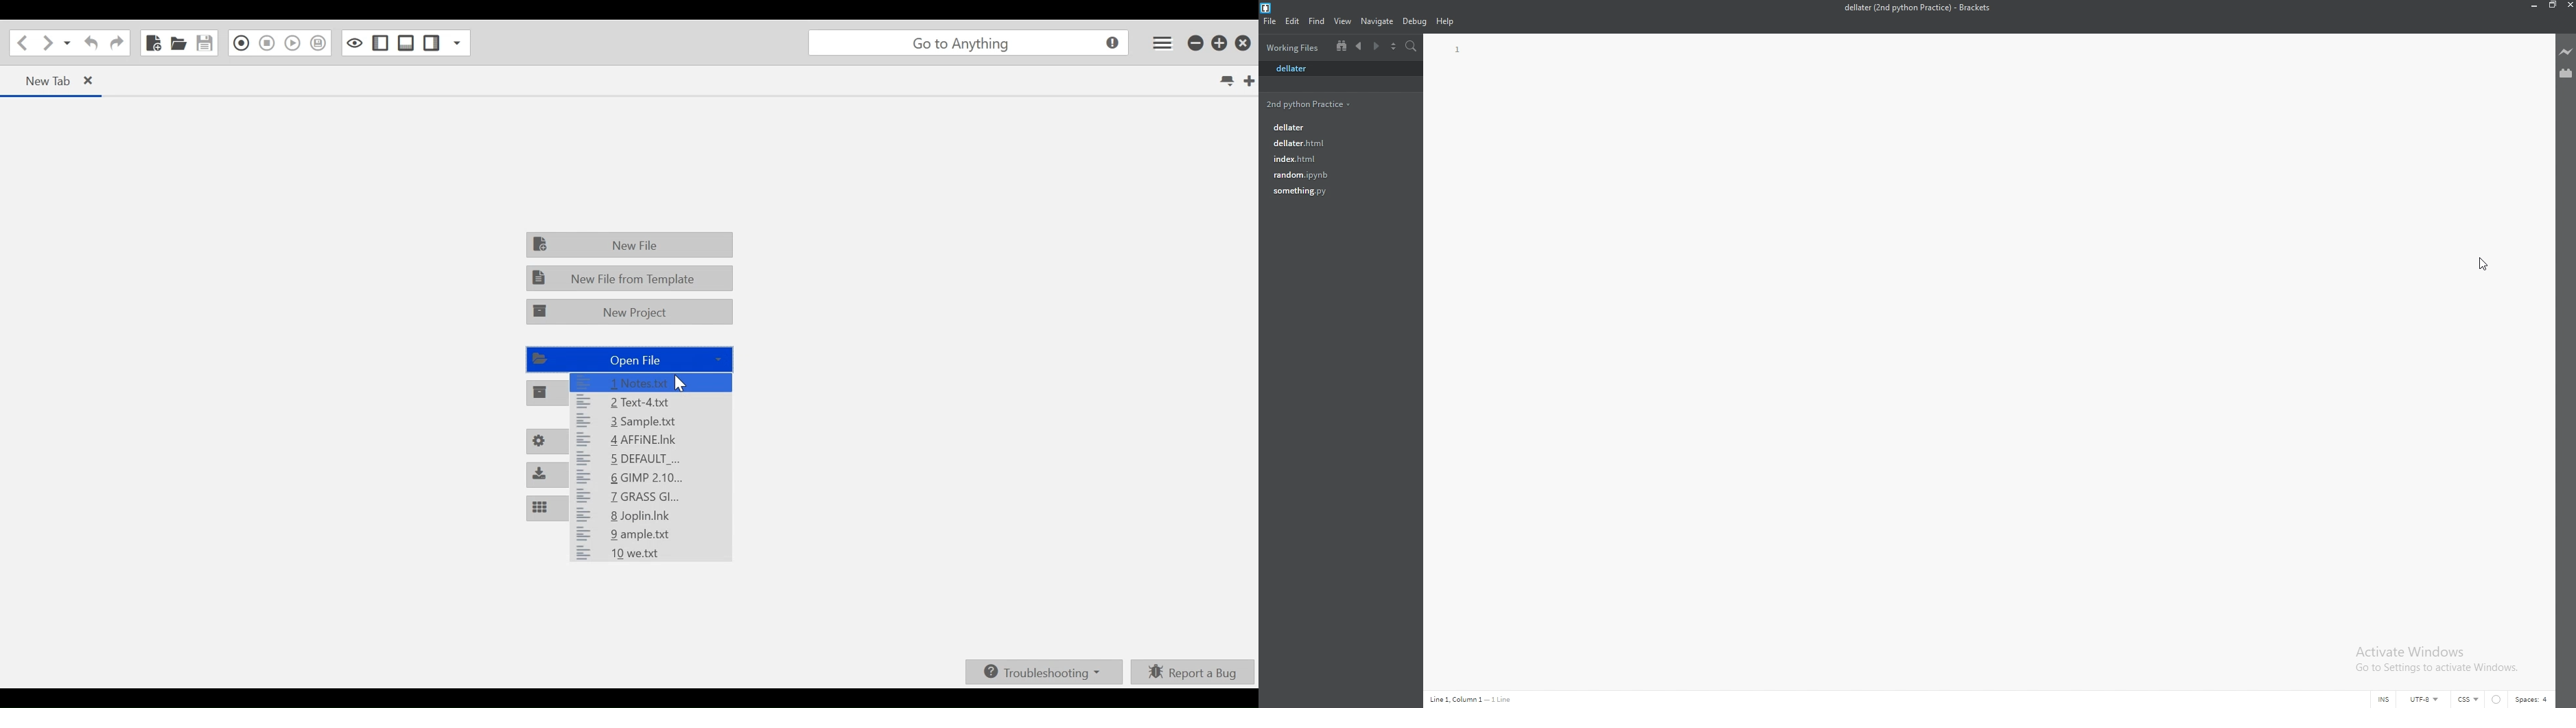 The height and width of the screenshot is (728, 2576). I want to click on cursor mode, so click(2372, 700).